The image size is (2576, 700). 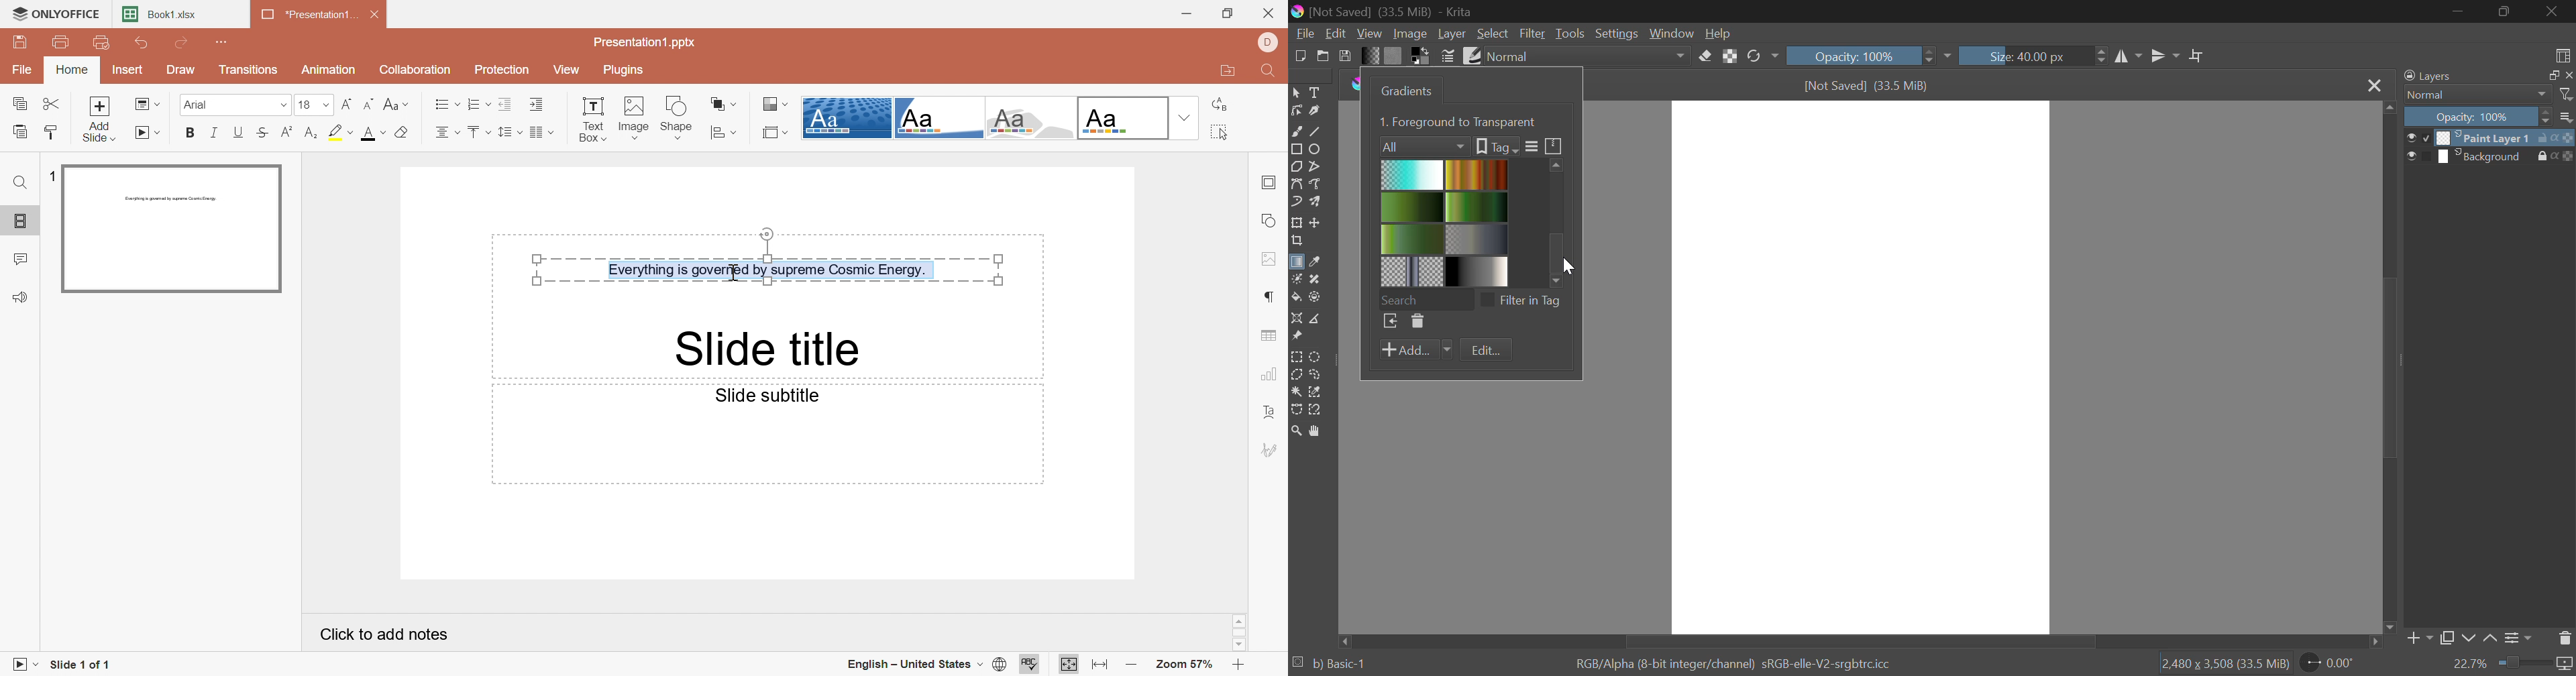 What do you see at coordinates (1296, 408) in the screenshot?
I see `Bezier Curve Selection` at bounding box center [1296, 408].